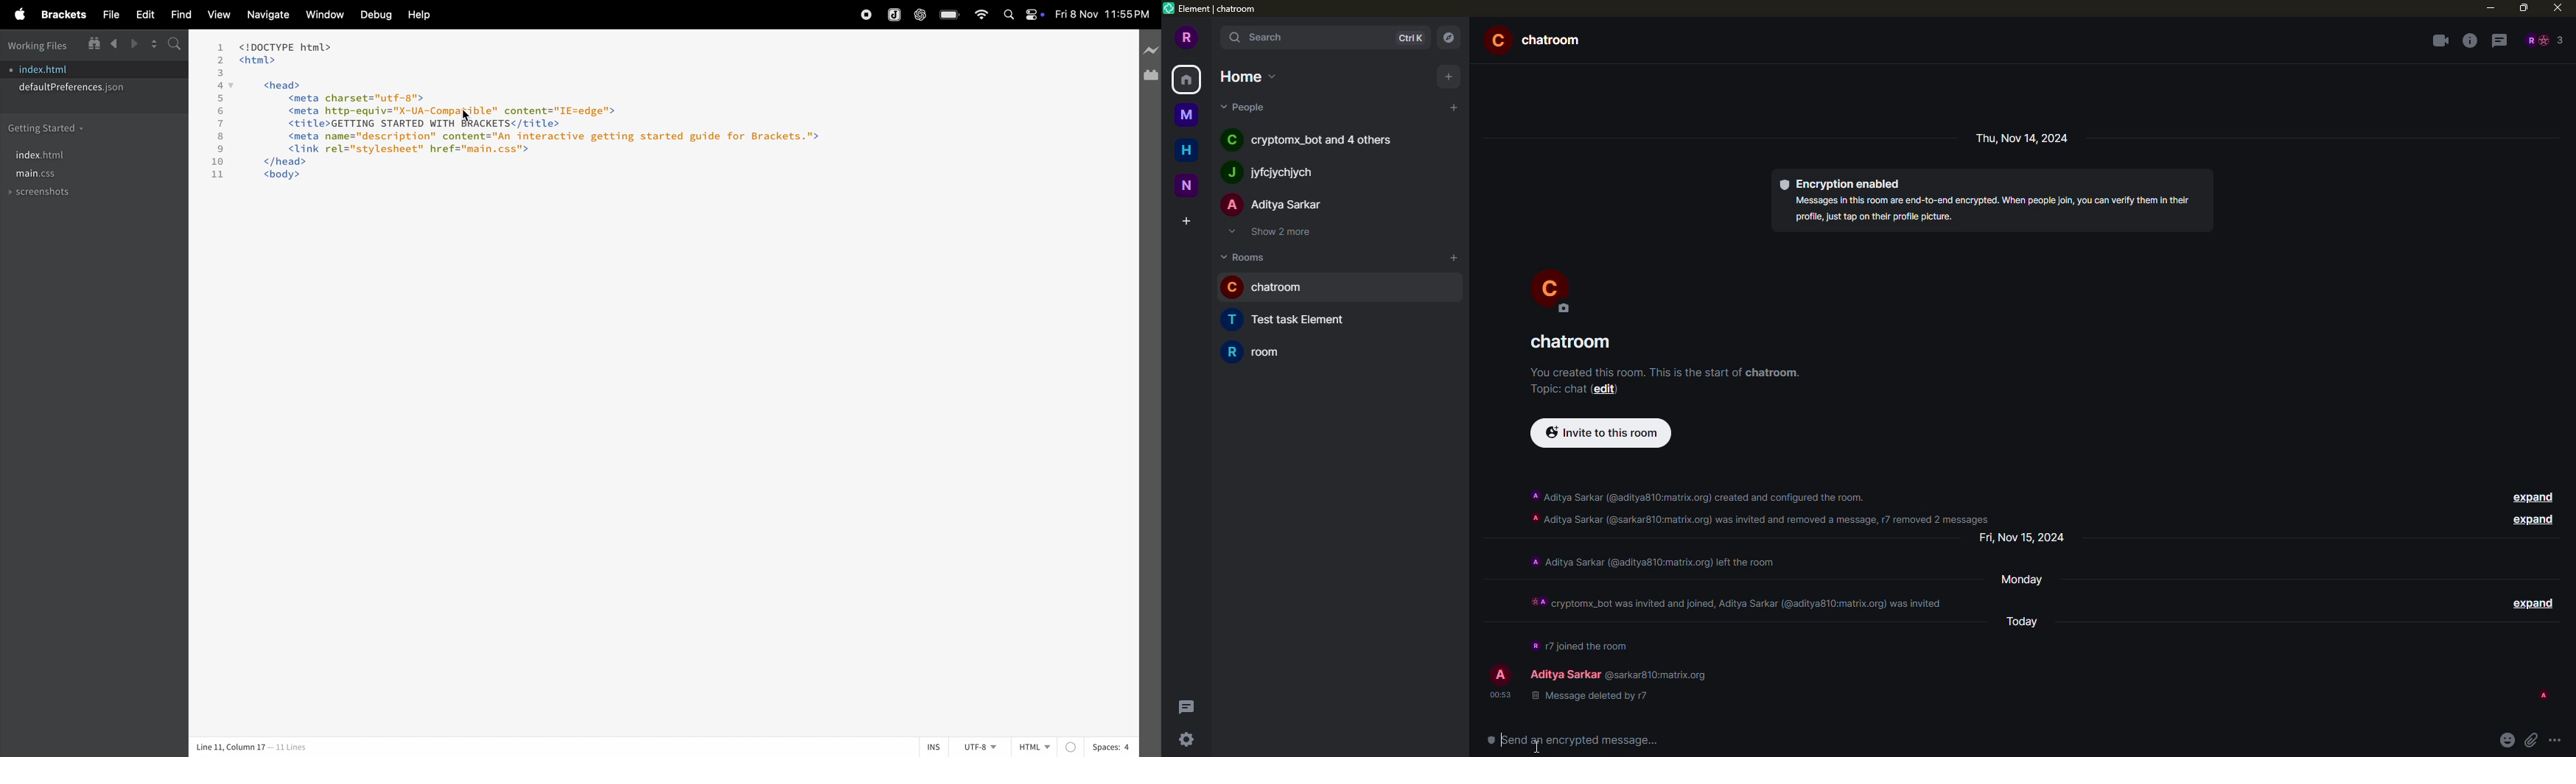  I want to click on day, so click(2029, 538).